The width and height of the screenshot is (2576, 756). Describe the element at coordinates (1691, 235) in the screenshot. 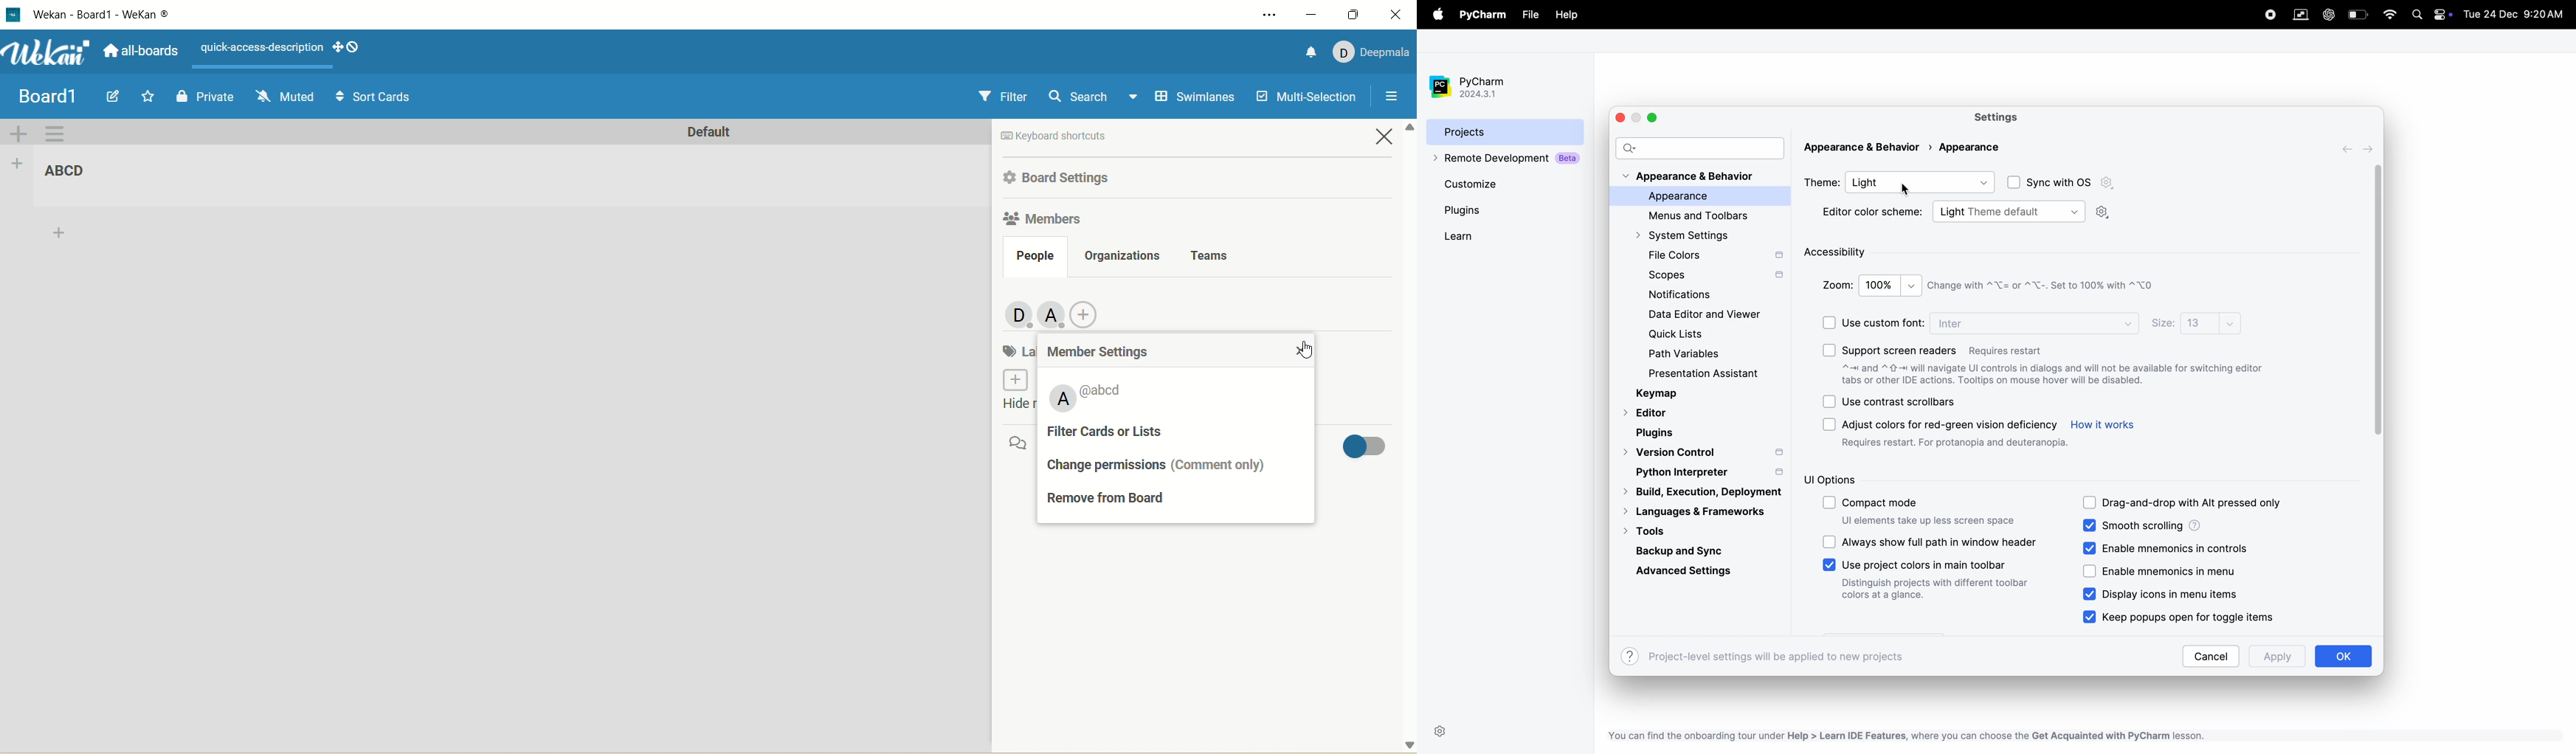

I see `system settings` at that location.